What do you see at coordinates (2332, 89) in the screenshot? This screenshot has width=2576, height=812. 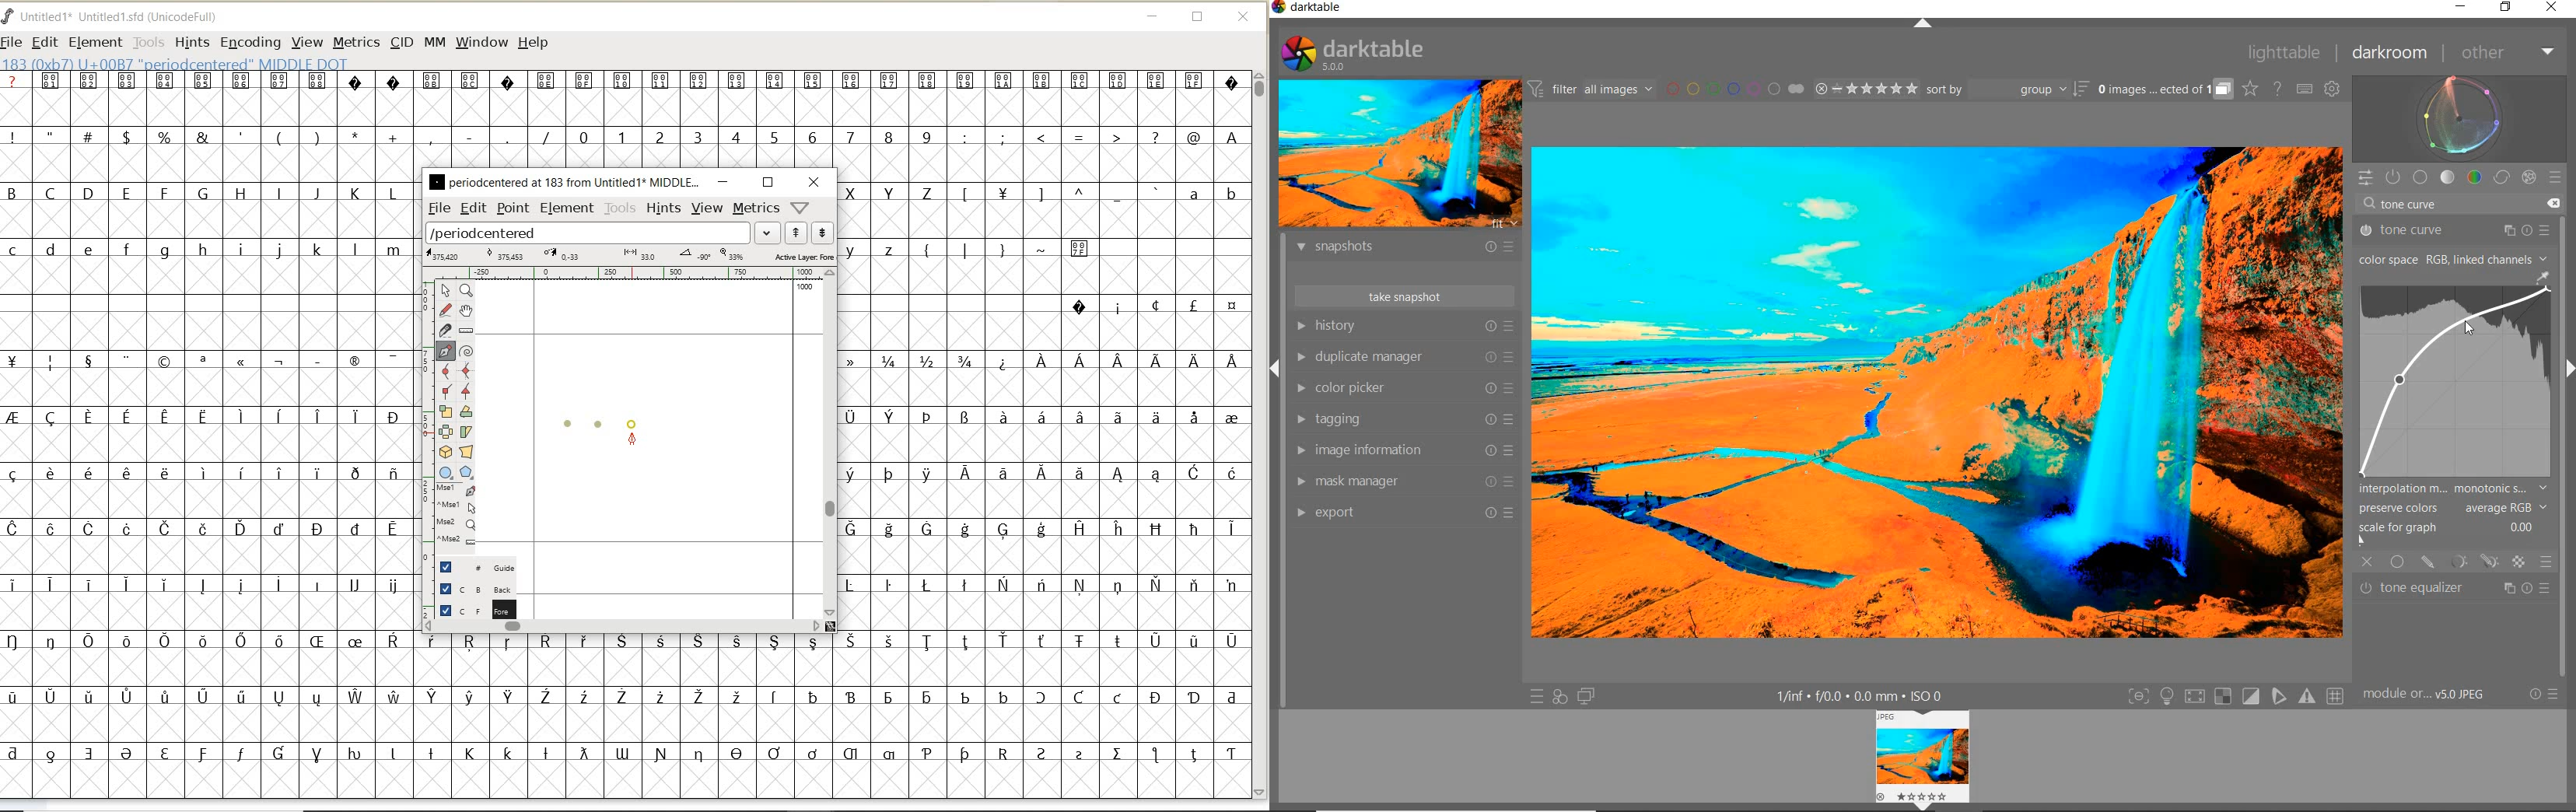 I see `SHOW GLOBAL PREFERENCES` at bounding box center [2332, 89].